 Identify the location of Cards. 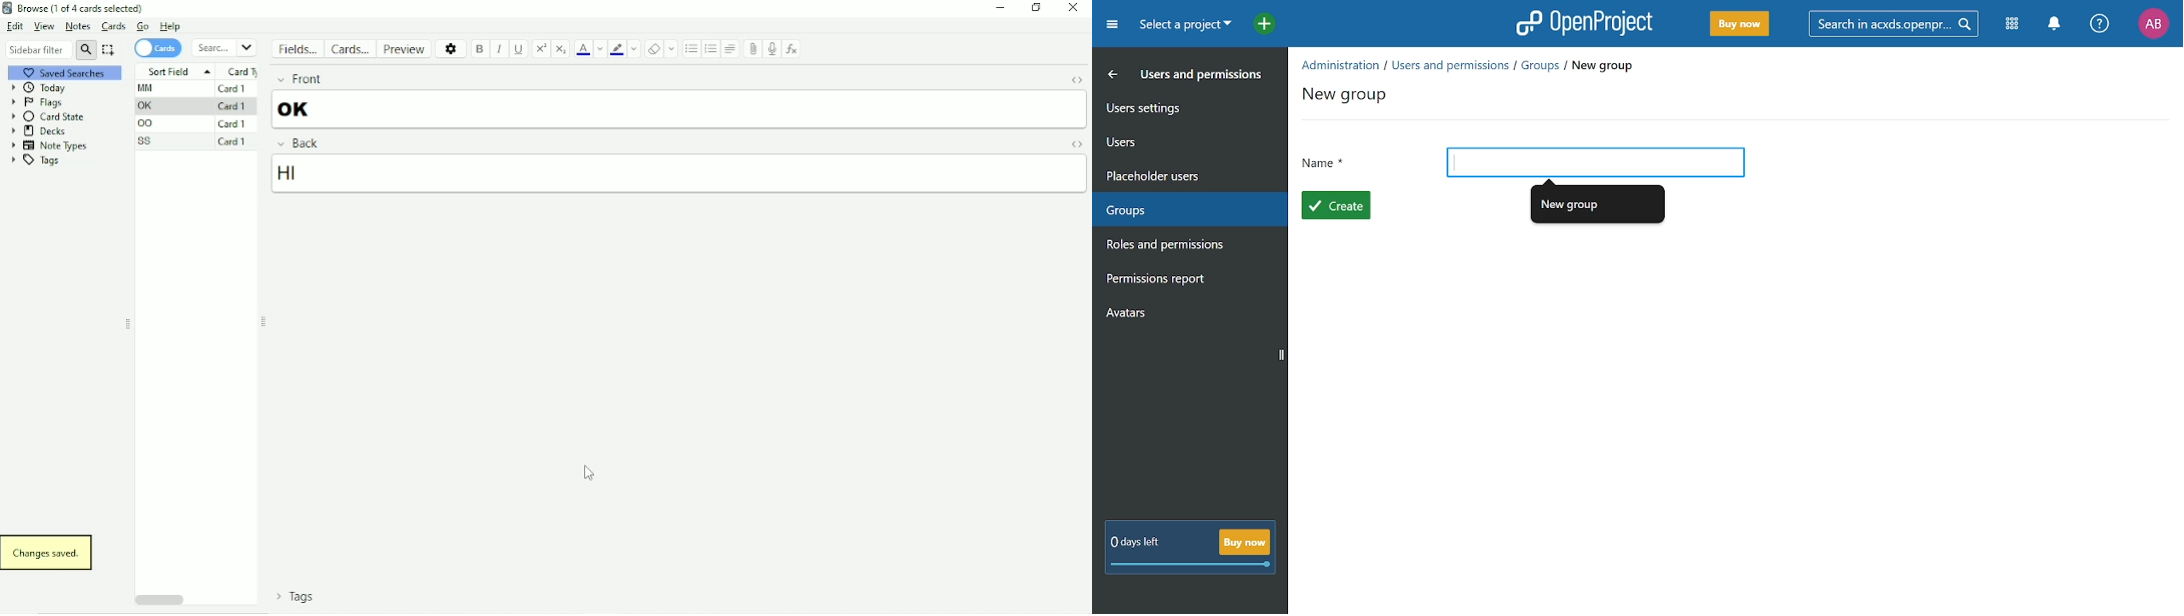
(158, 48).